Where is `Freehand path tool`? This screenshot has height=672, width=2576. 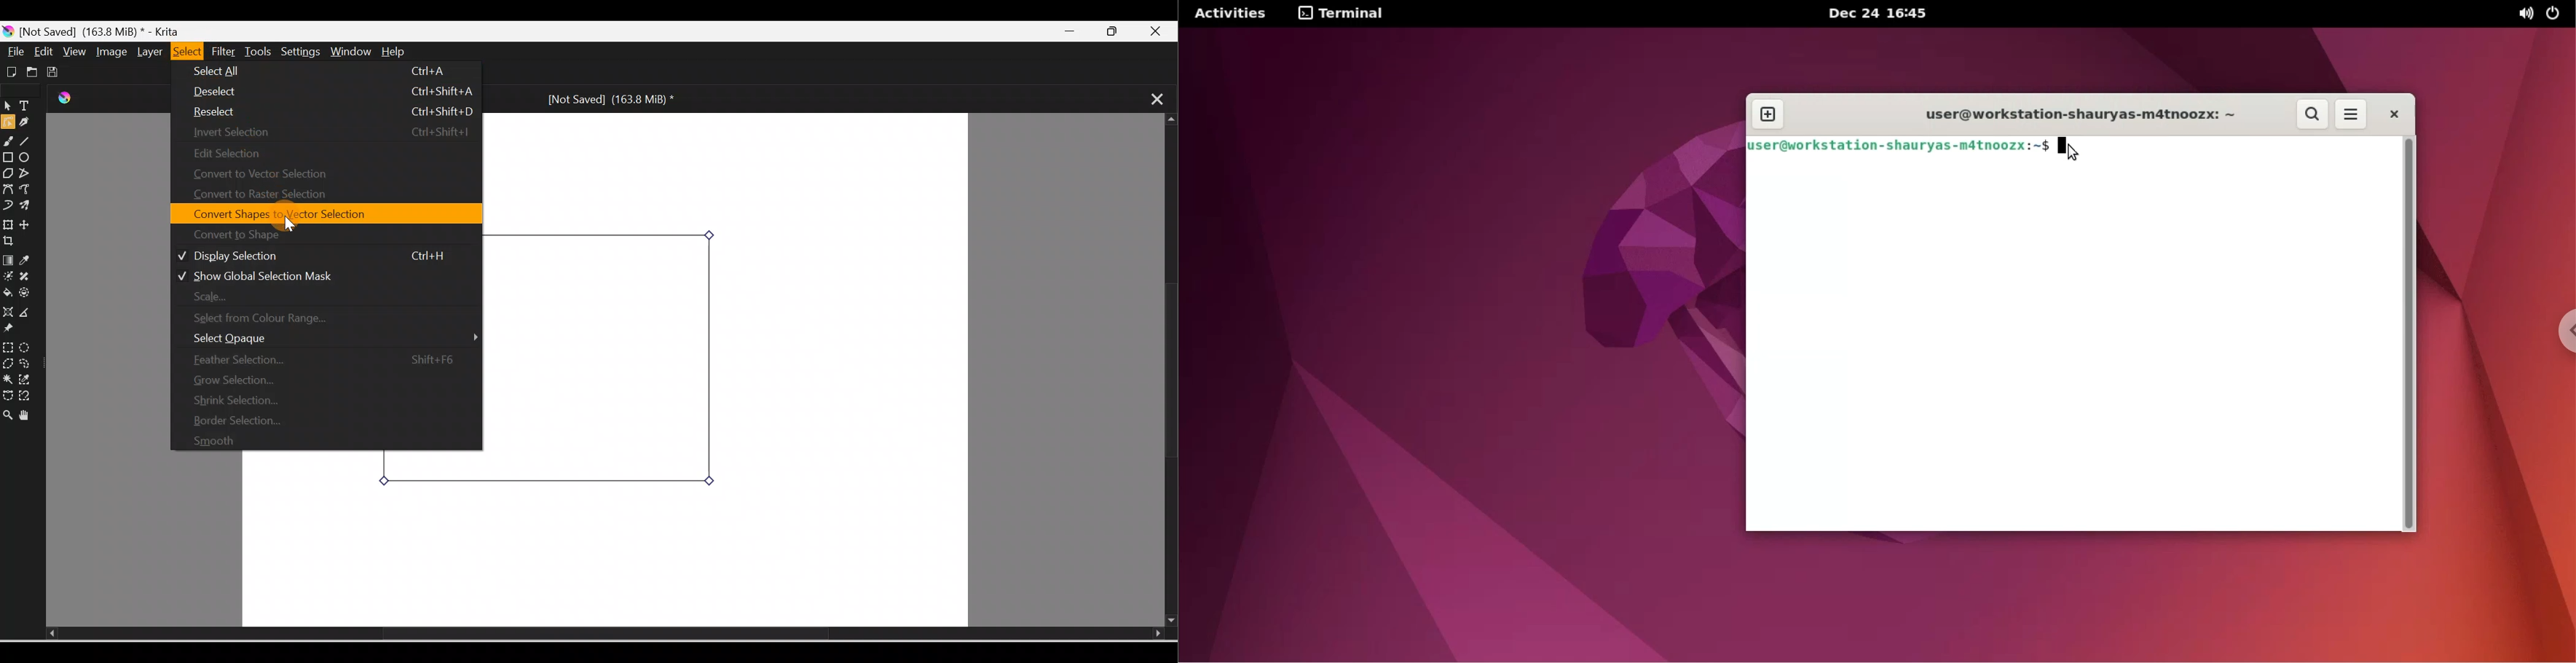 Freehand path tool is located at coordinates (28, 190).